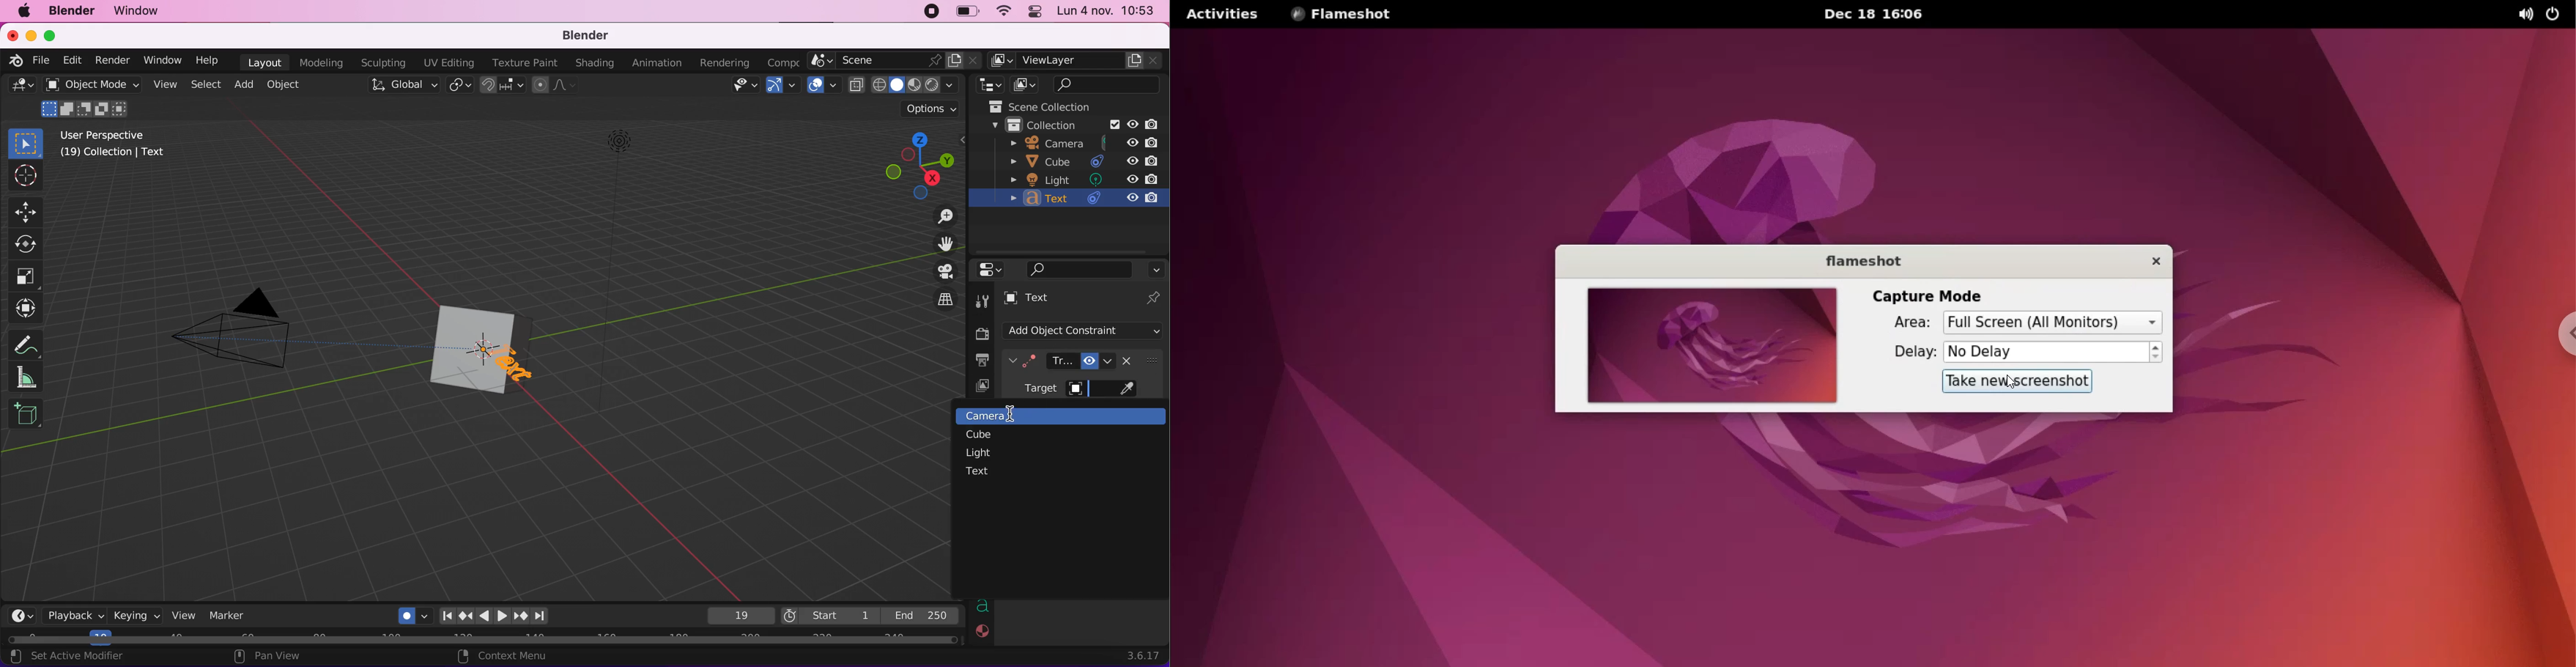 The height and width of the screenshot is (672, 2576). Describe the element at coordinates (917, 164) in the screenshot. I see `click, shortcut, drag` at that location.